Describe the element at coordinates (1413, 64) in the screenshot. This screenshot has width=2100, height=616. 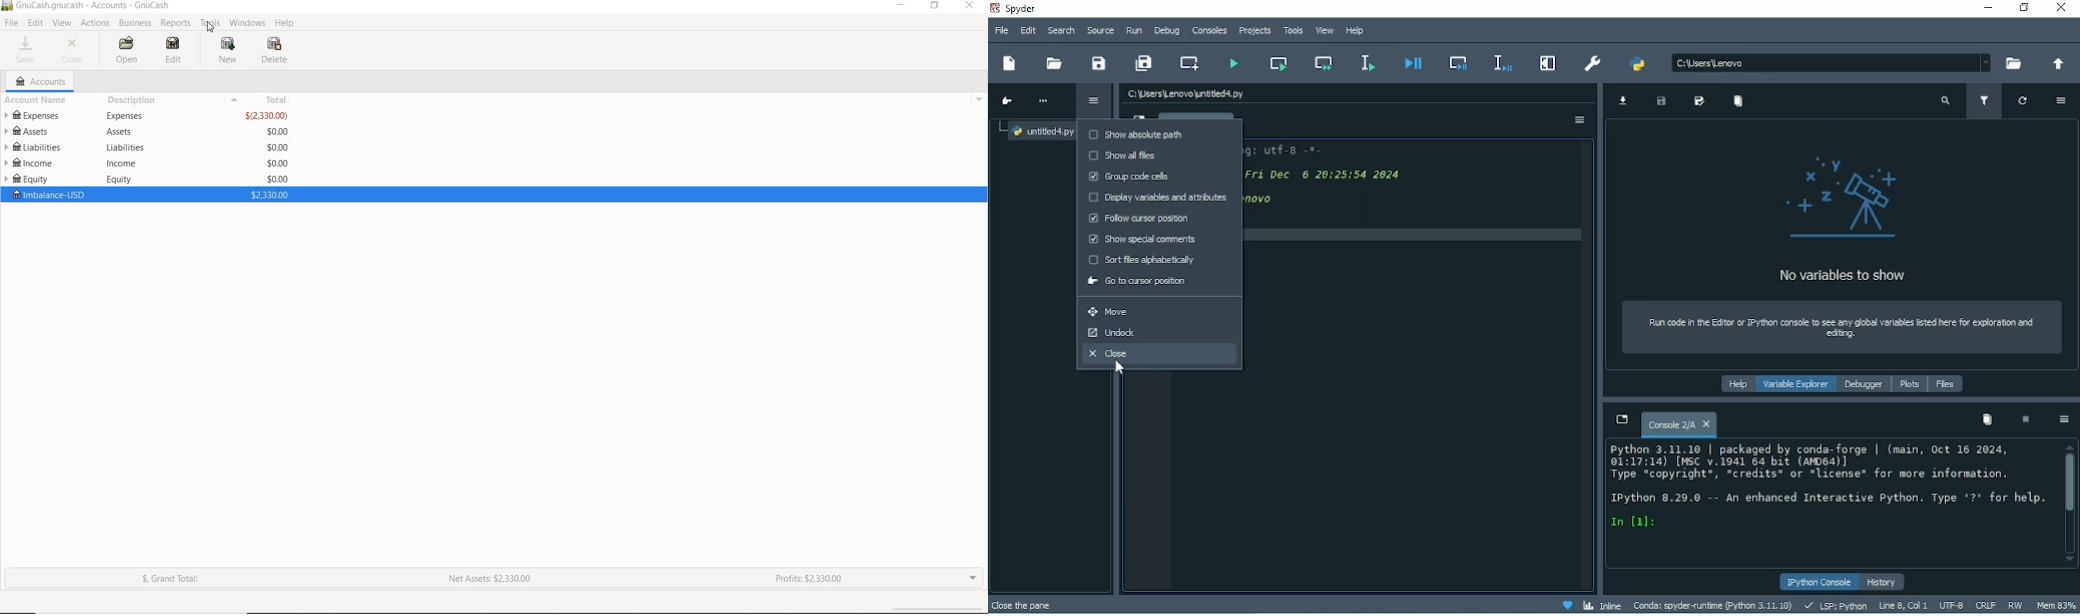
I see `Debug file` at that location.